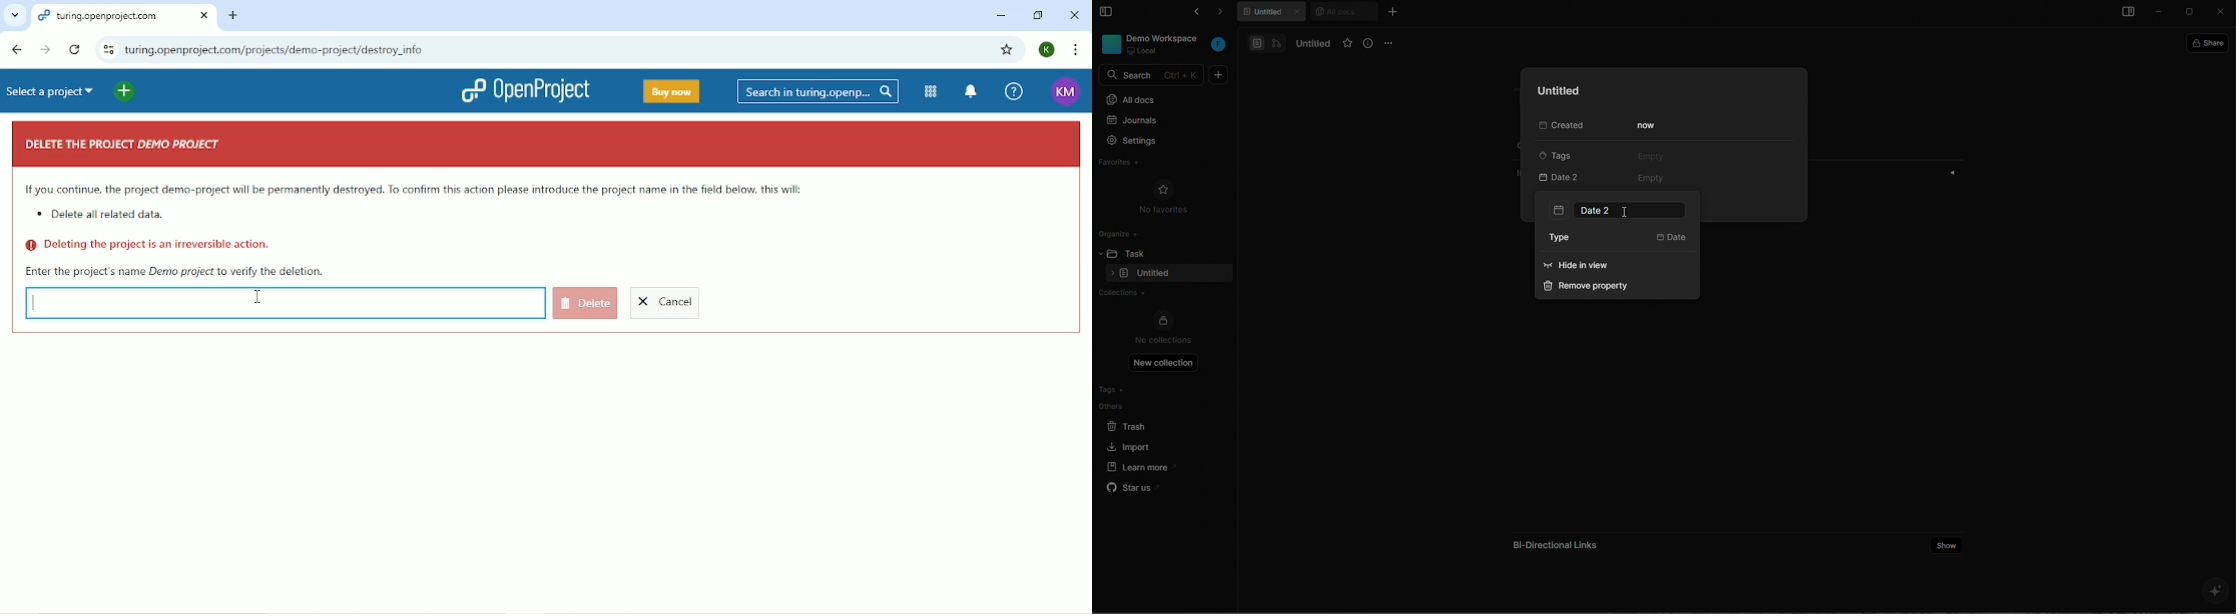 This screenshot has width=2240, height=616. I want to click on now, so click(1648, 126).